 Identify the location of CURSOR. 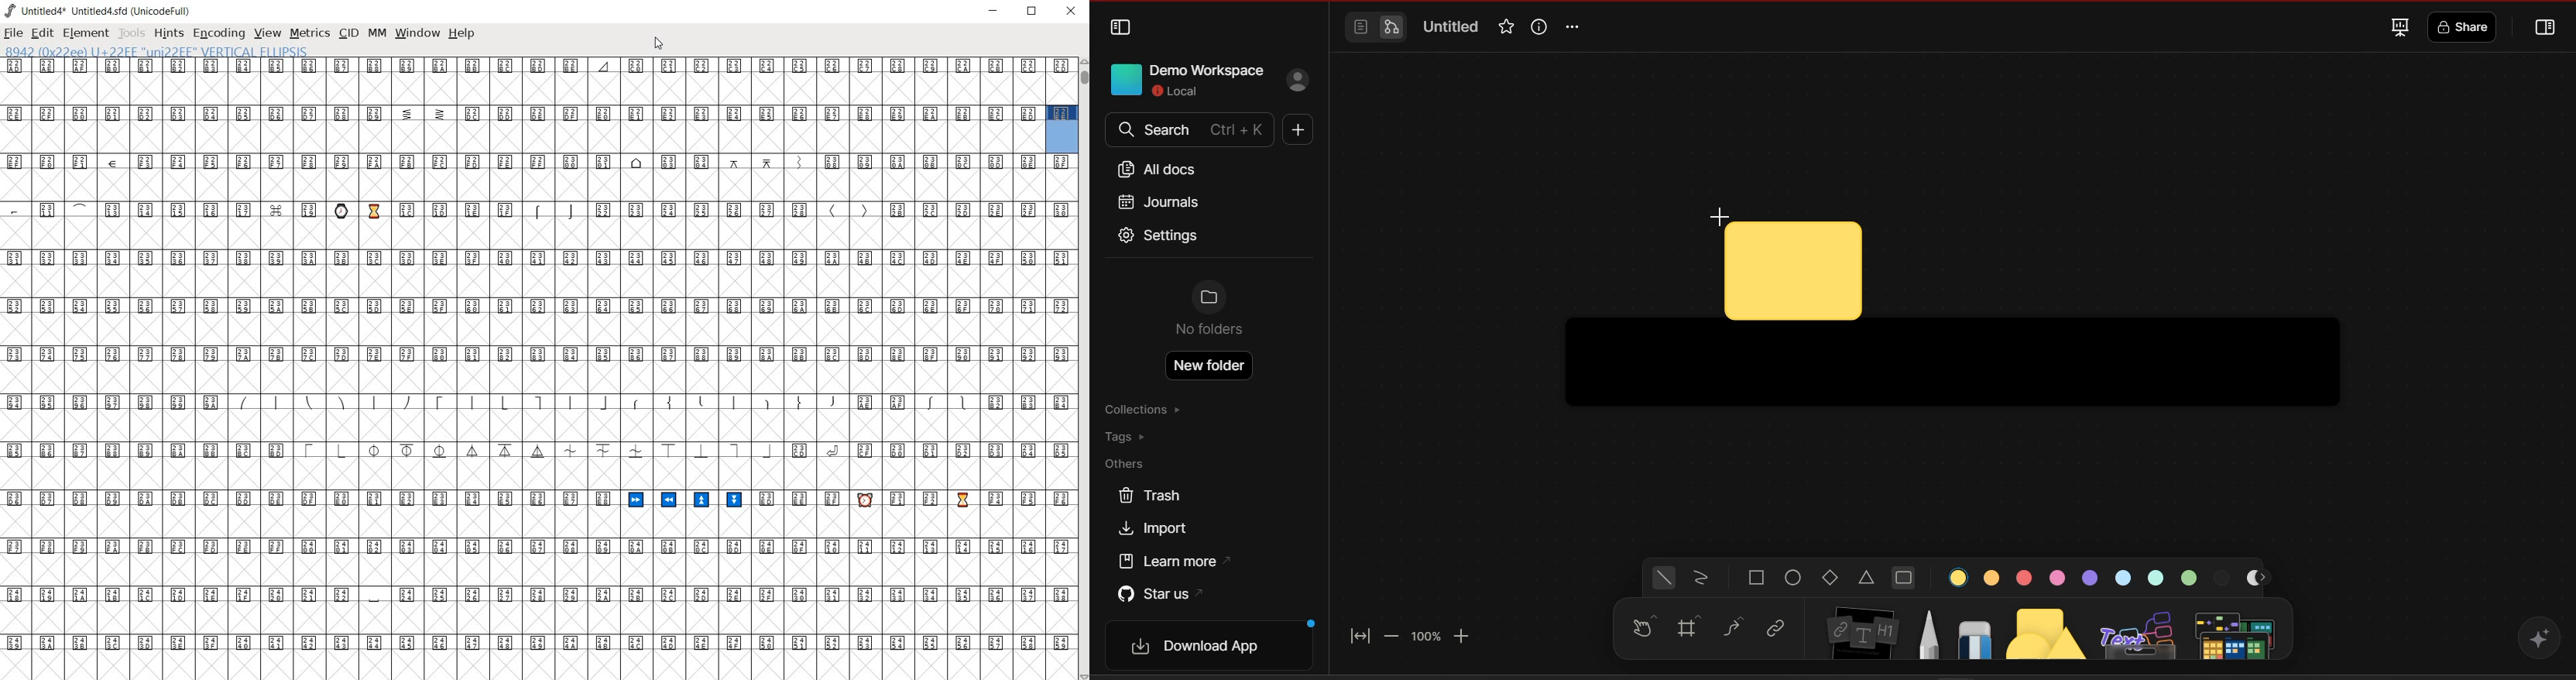
(658, 44).